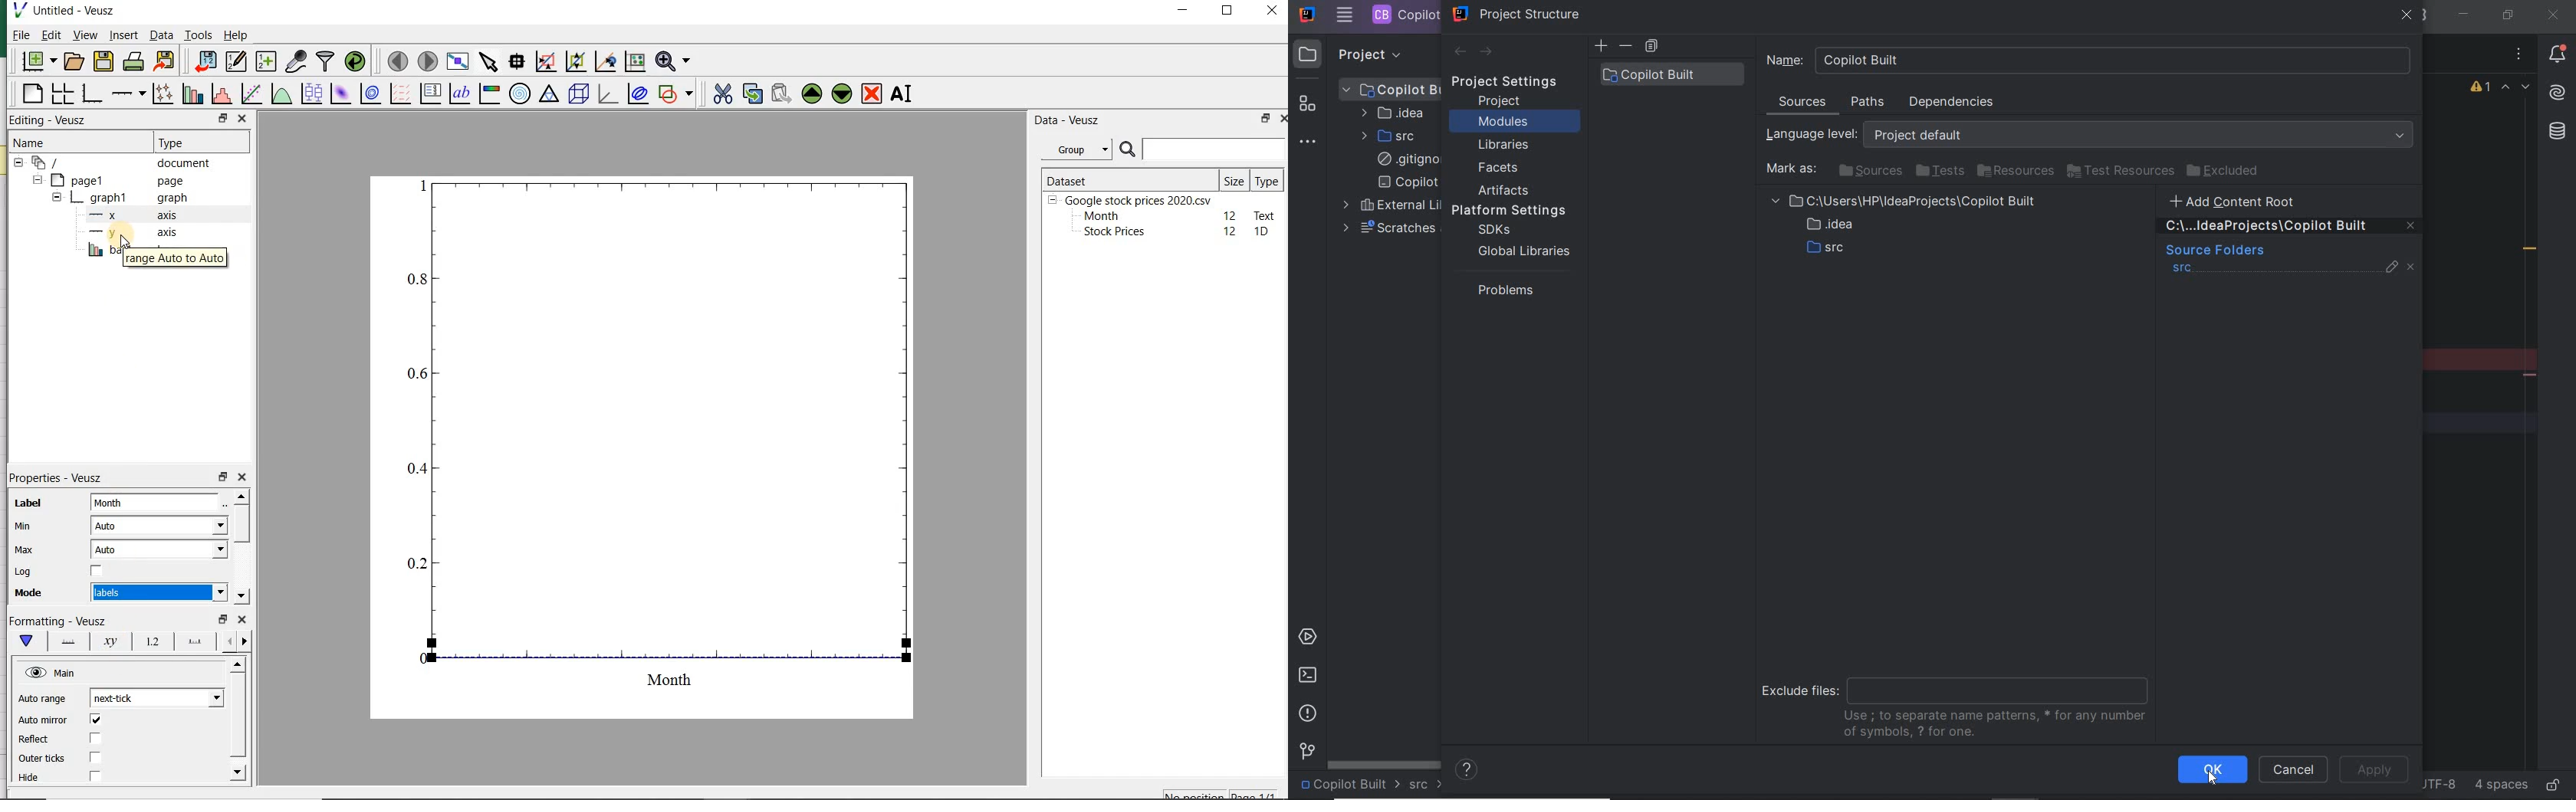  What do you see at coordinates (872, 93) in the screenshot?
I see `remove the selected widget` at bounding box center [872, 93].